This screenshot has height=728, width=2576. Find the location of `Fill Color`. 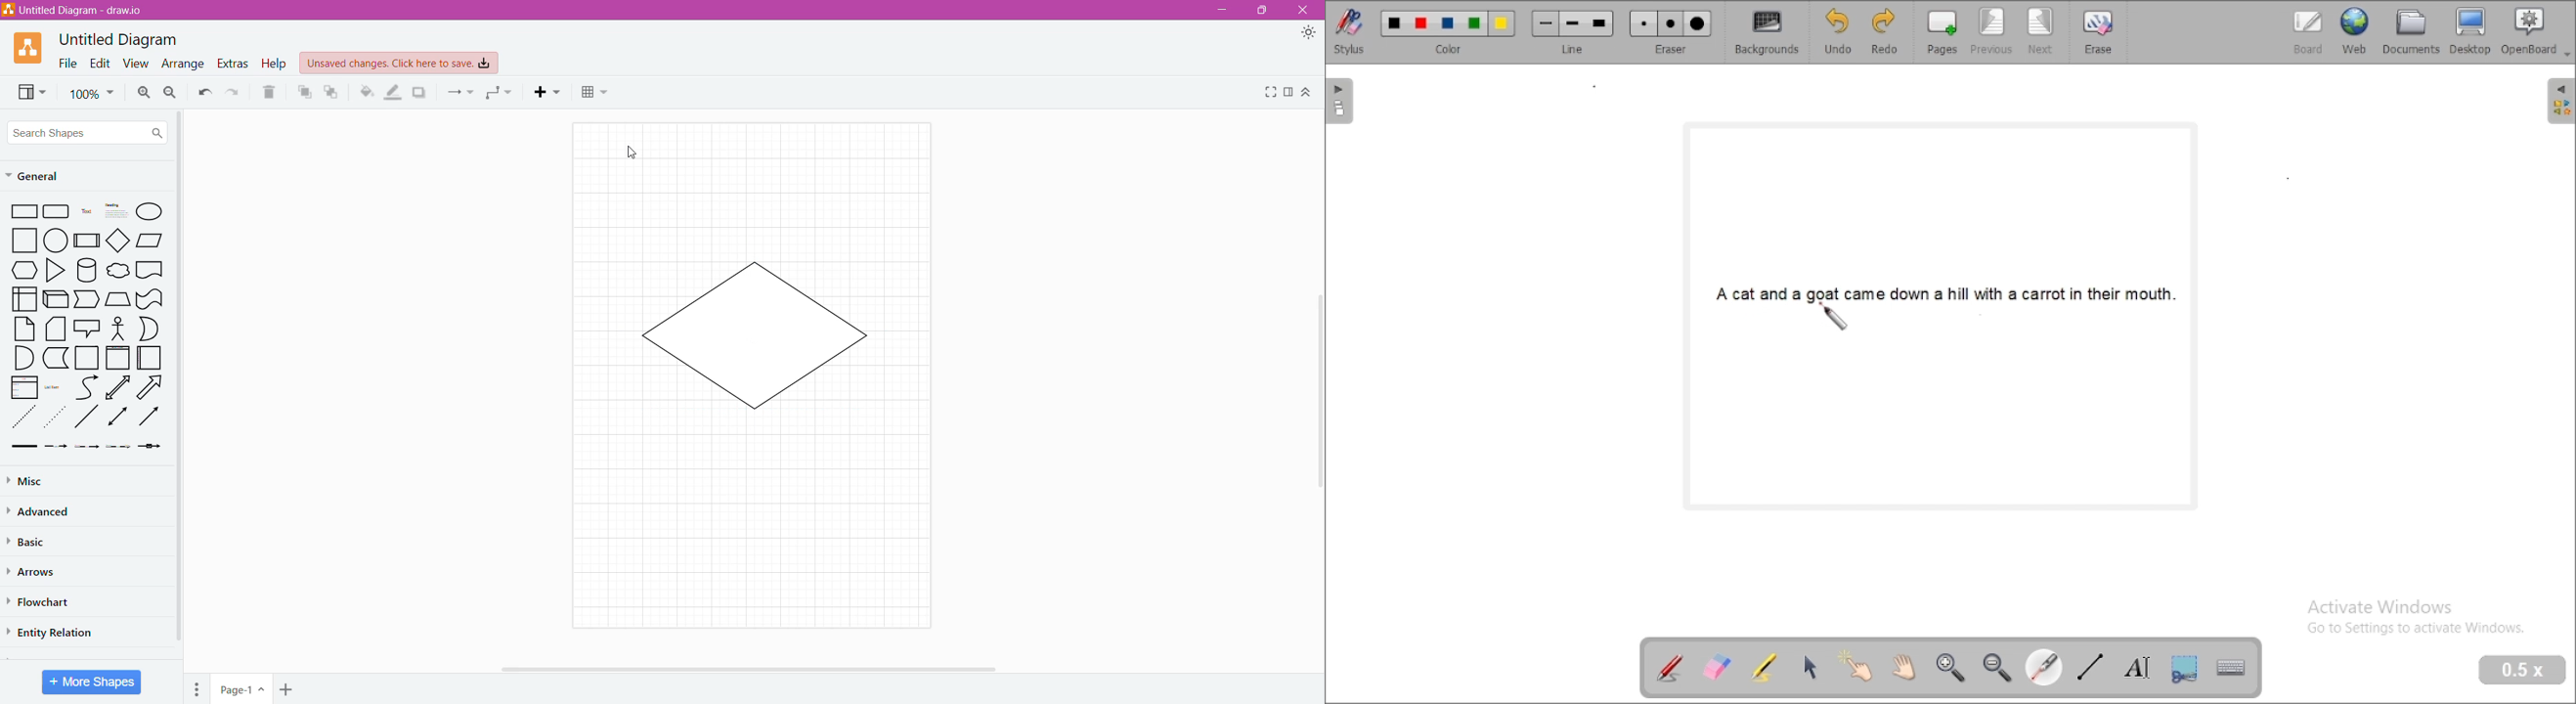

Fill Color is located at coordinates (366, 92).